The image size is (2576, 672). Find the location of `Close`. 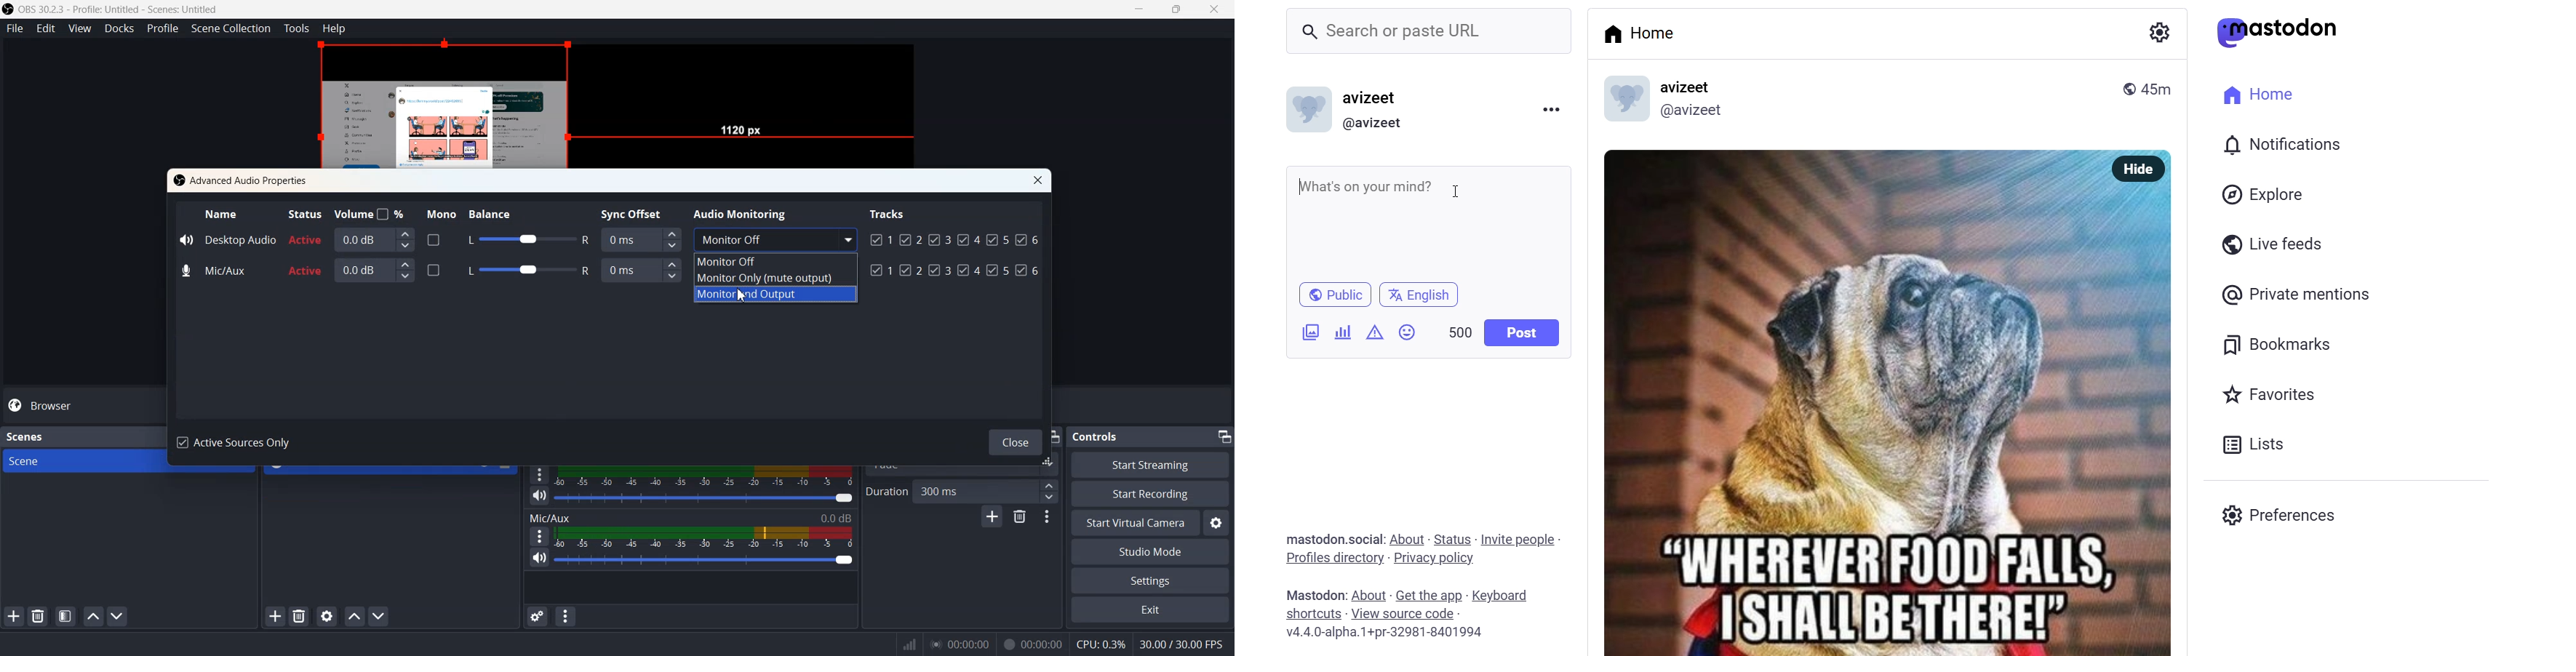

Close is located at coordinates (1013, 440).